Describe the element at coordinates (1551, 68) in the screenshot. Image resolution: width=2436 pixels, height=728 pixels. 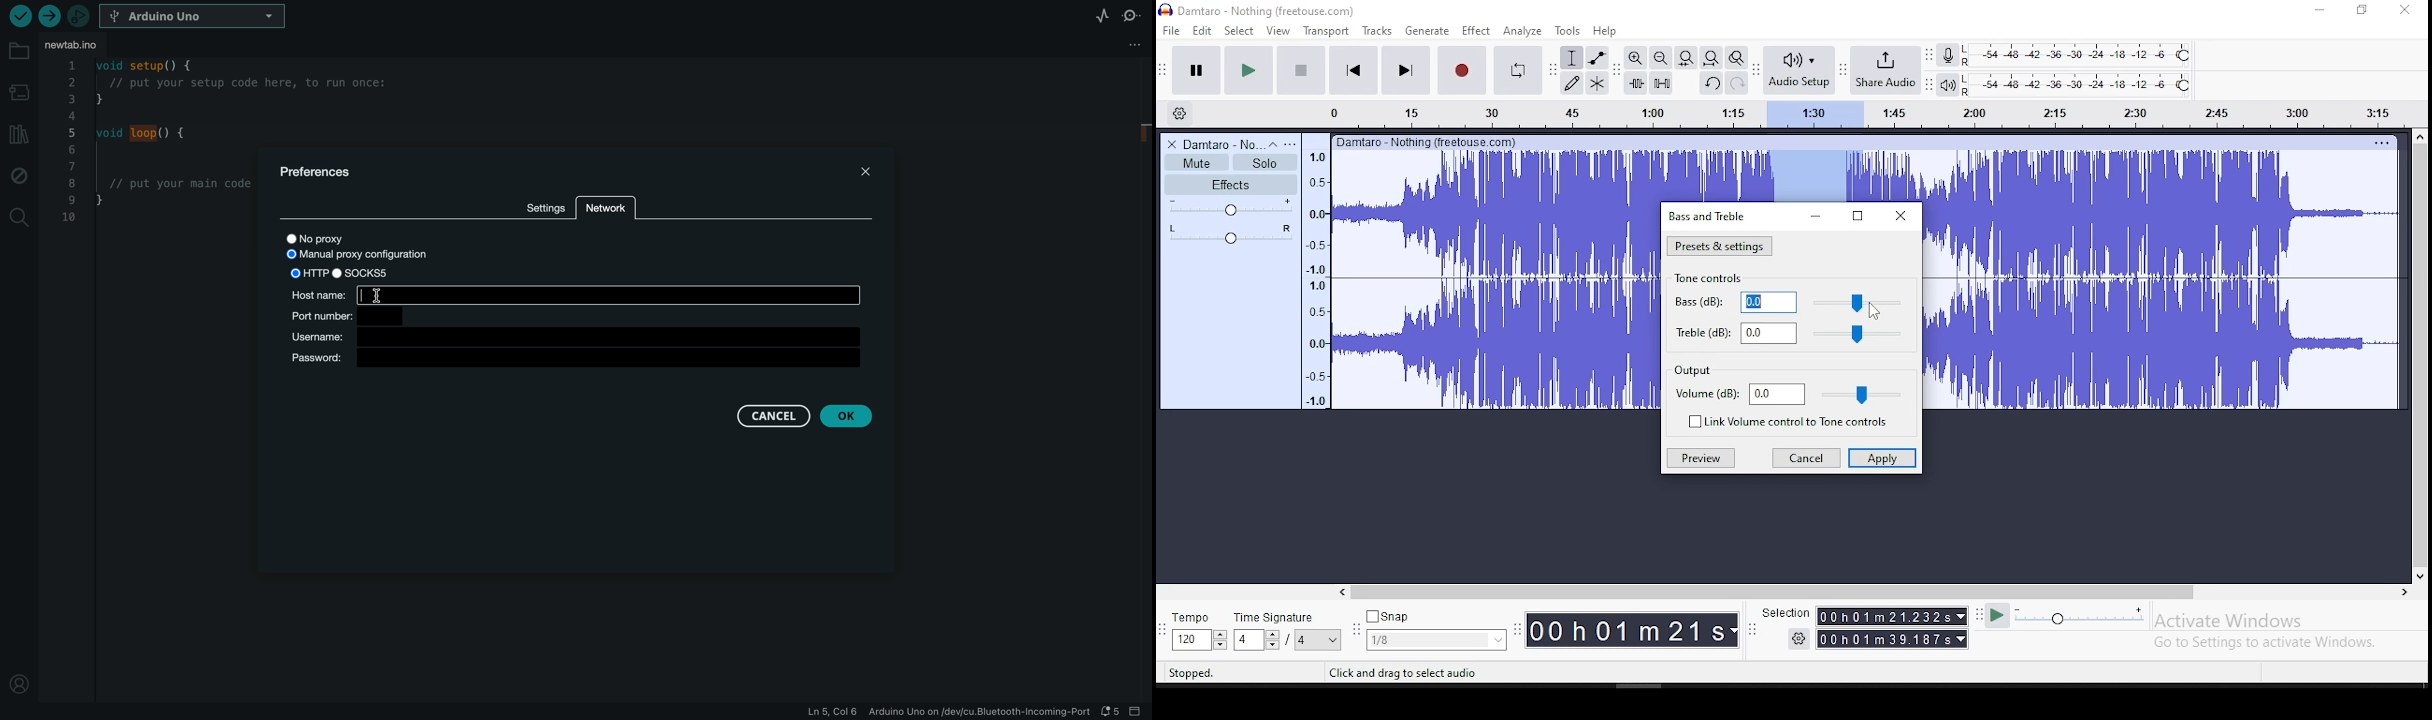
I see `` at that location.